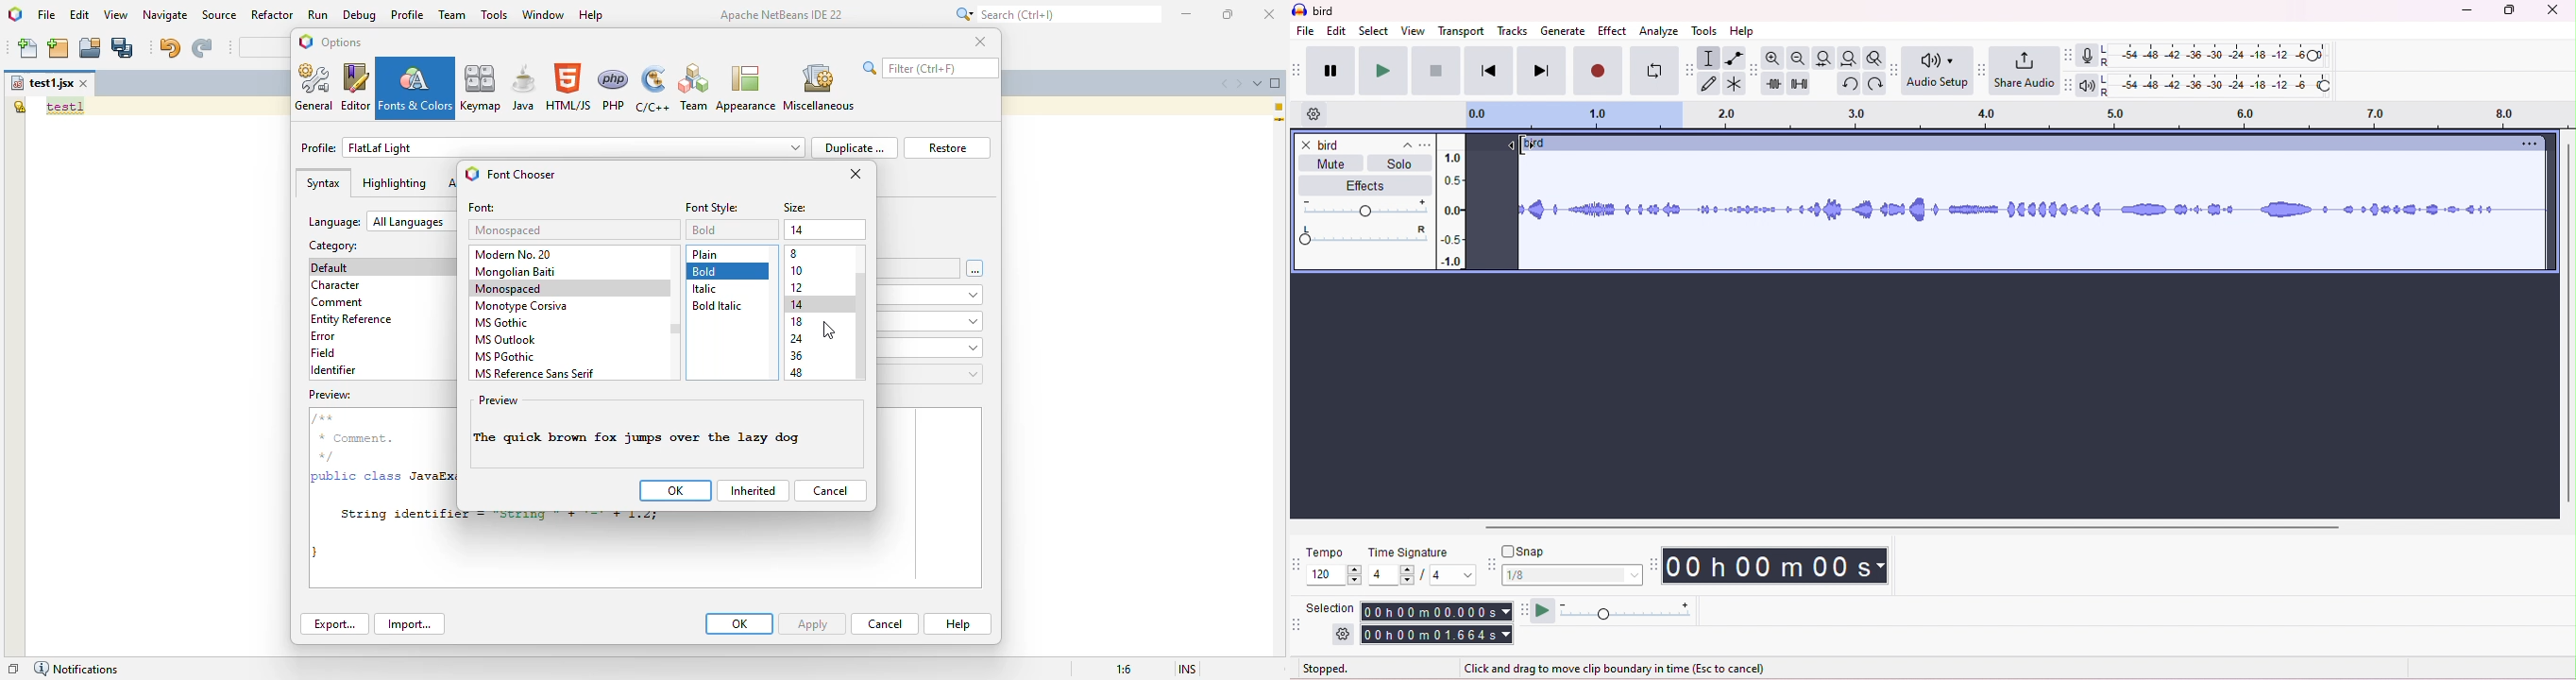 The width and height of the screenshot is (2576, 700). I want to click on playback meter, so click(2087, 85).